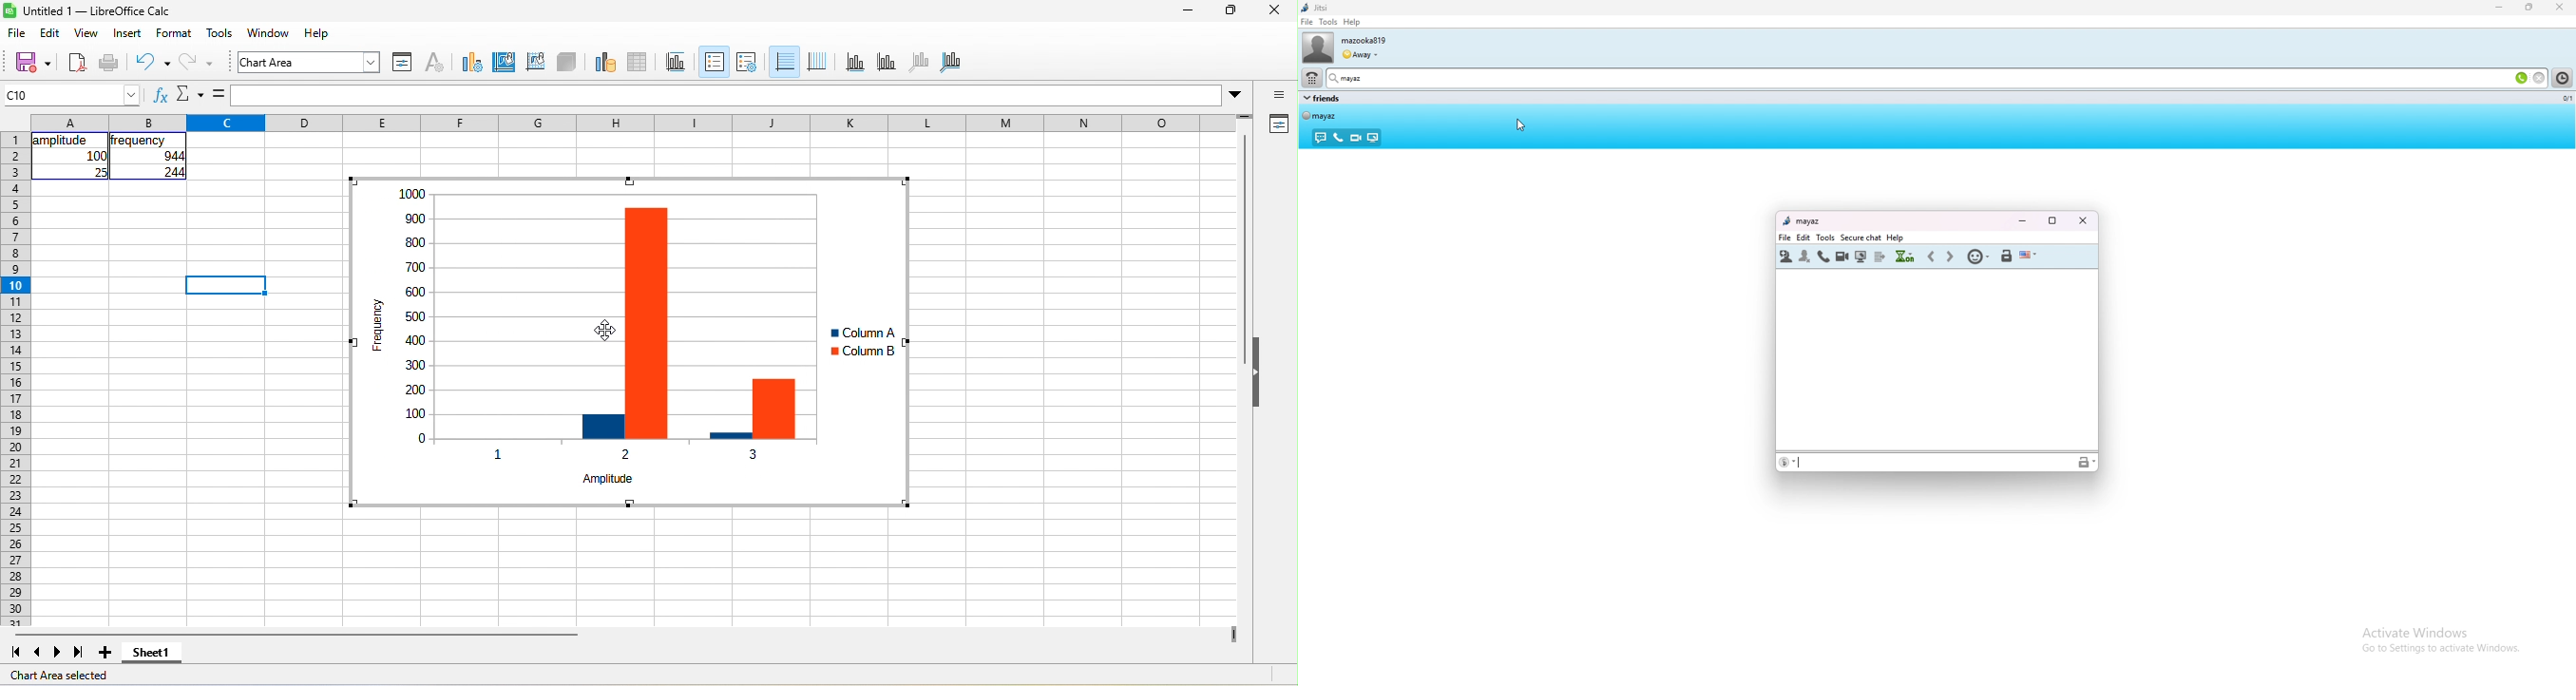  Describe the element at coordinates (98, 11) in the screenshot. I see `Untitled 1 — LibreOffice Calc` at that location.